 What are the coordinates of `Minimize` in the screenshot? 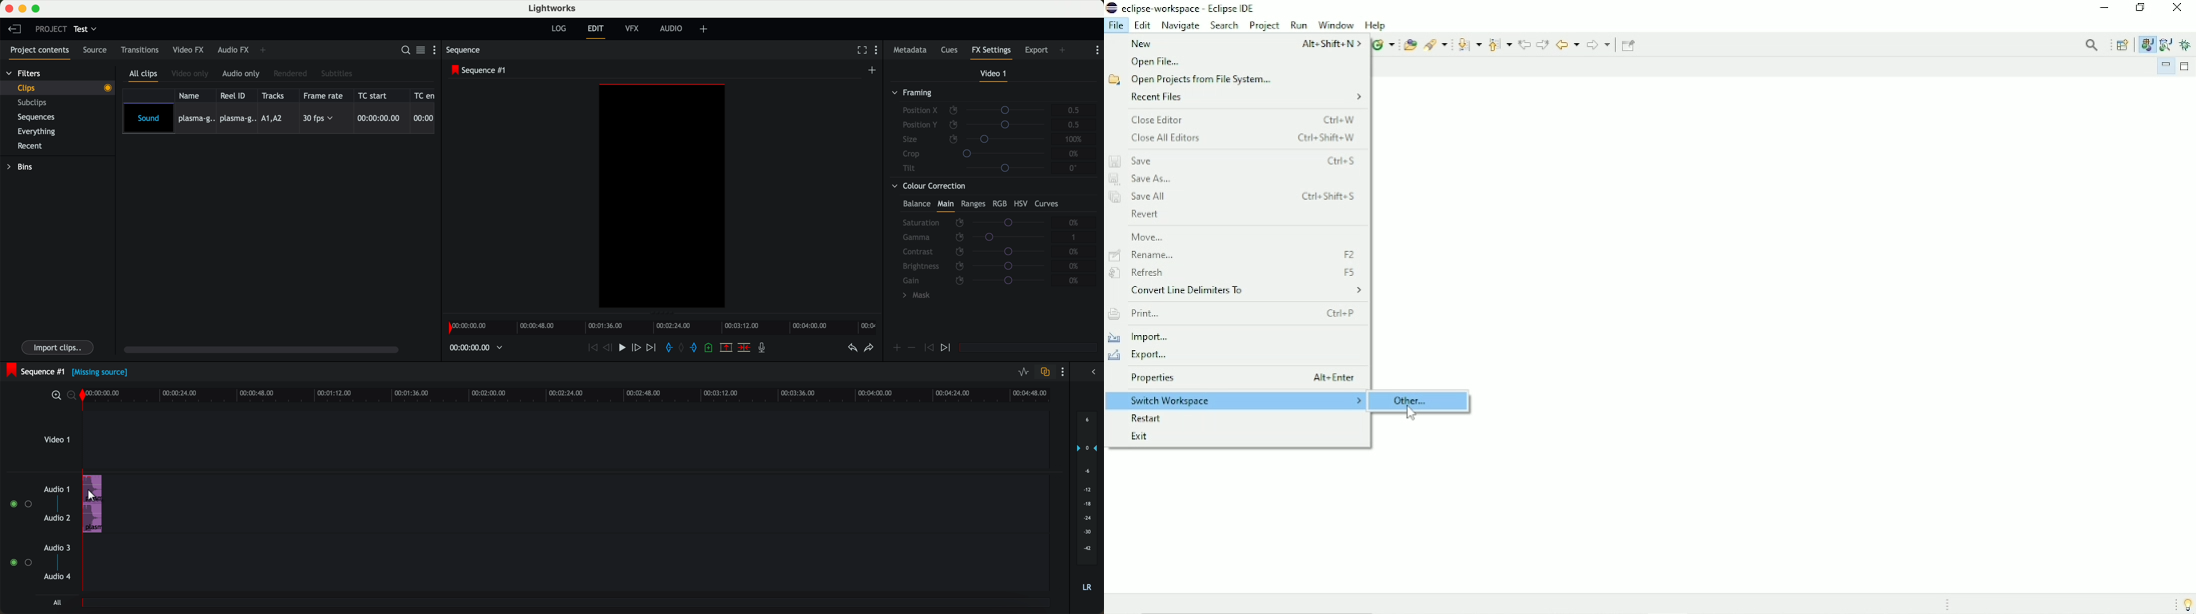 It's located at (2166, 66).